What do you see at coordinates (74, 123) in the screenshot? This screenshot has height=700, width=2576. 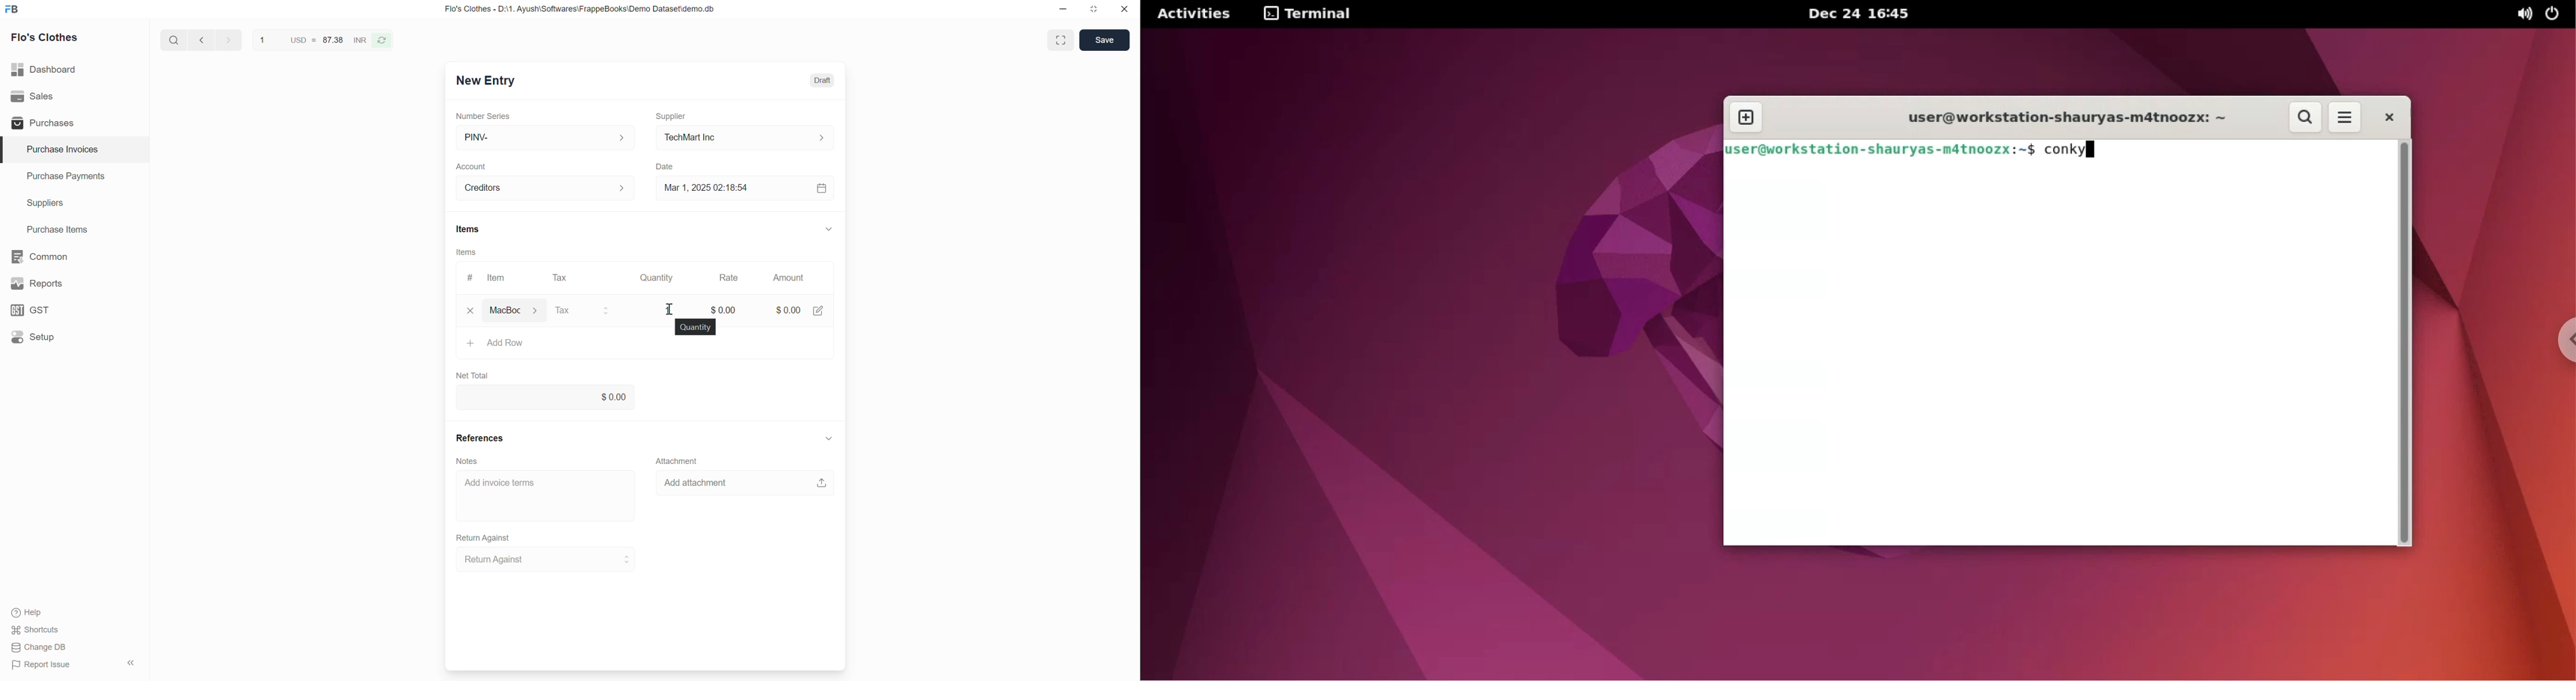 I see `Purchases` at bounding box center [74, 123].